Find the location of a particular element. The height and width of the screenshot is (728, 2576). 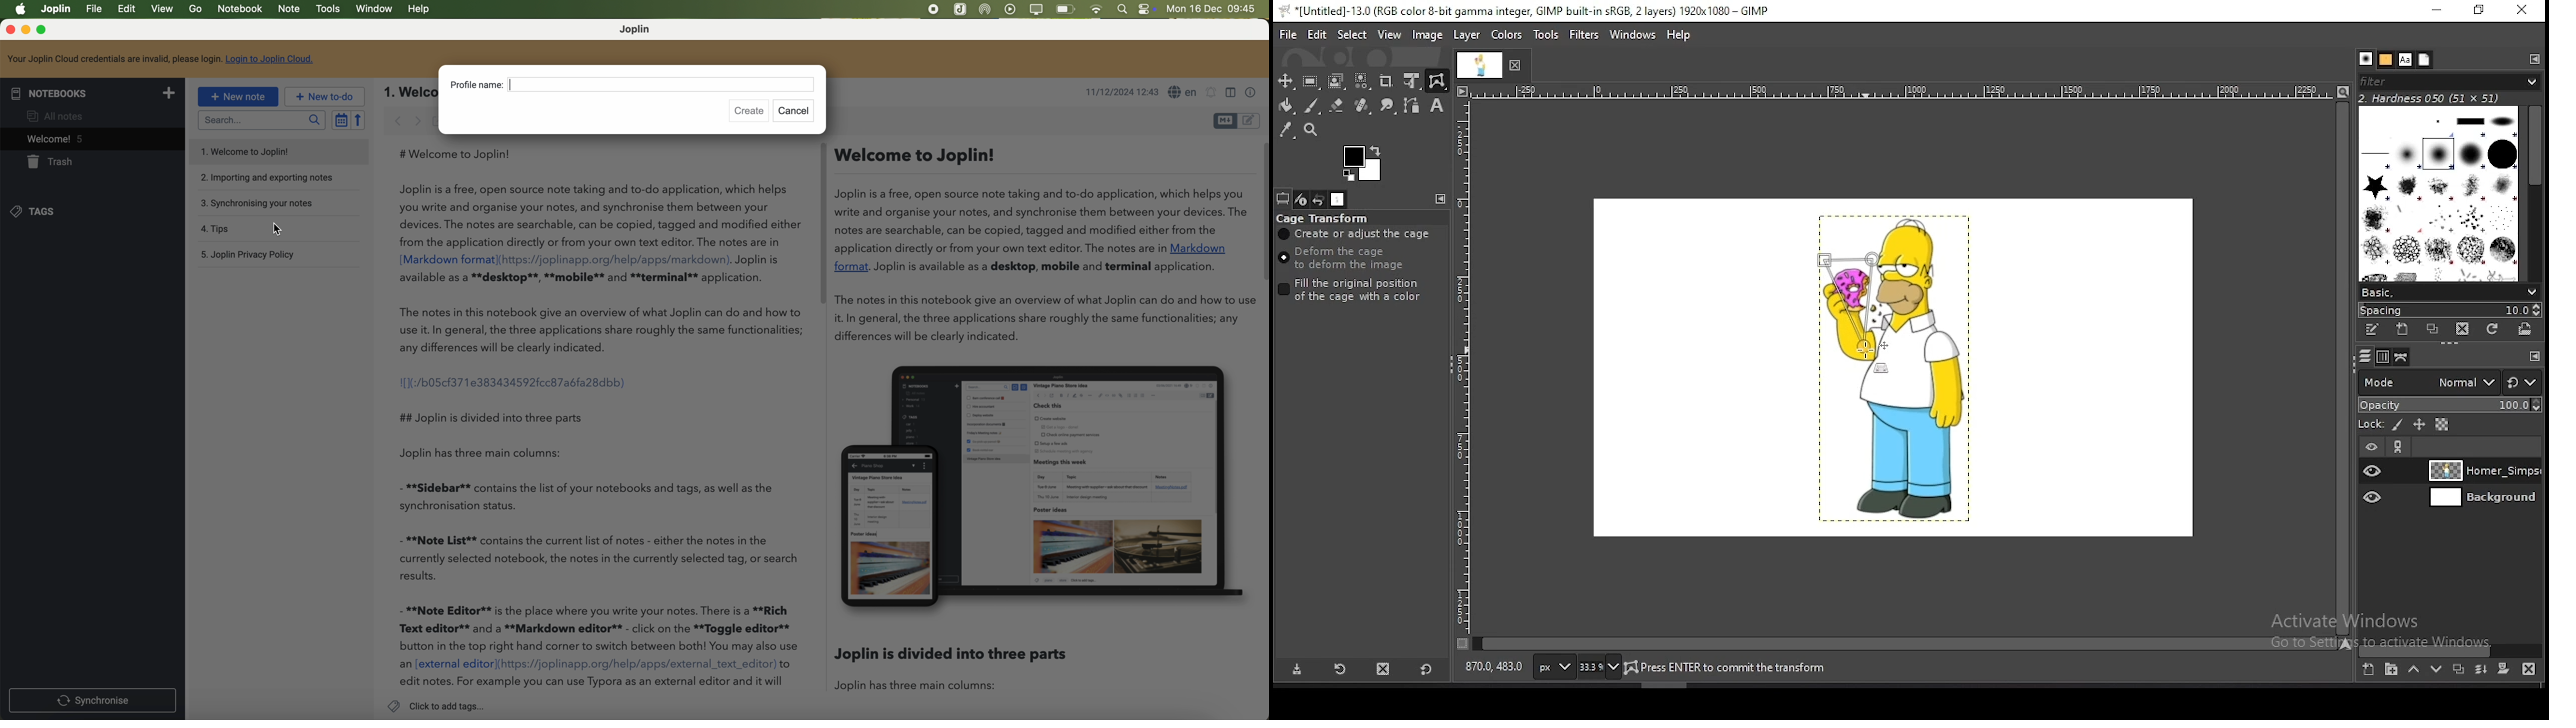

note is located at coordinates (290, 10).